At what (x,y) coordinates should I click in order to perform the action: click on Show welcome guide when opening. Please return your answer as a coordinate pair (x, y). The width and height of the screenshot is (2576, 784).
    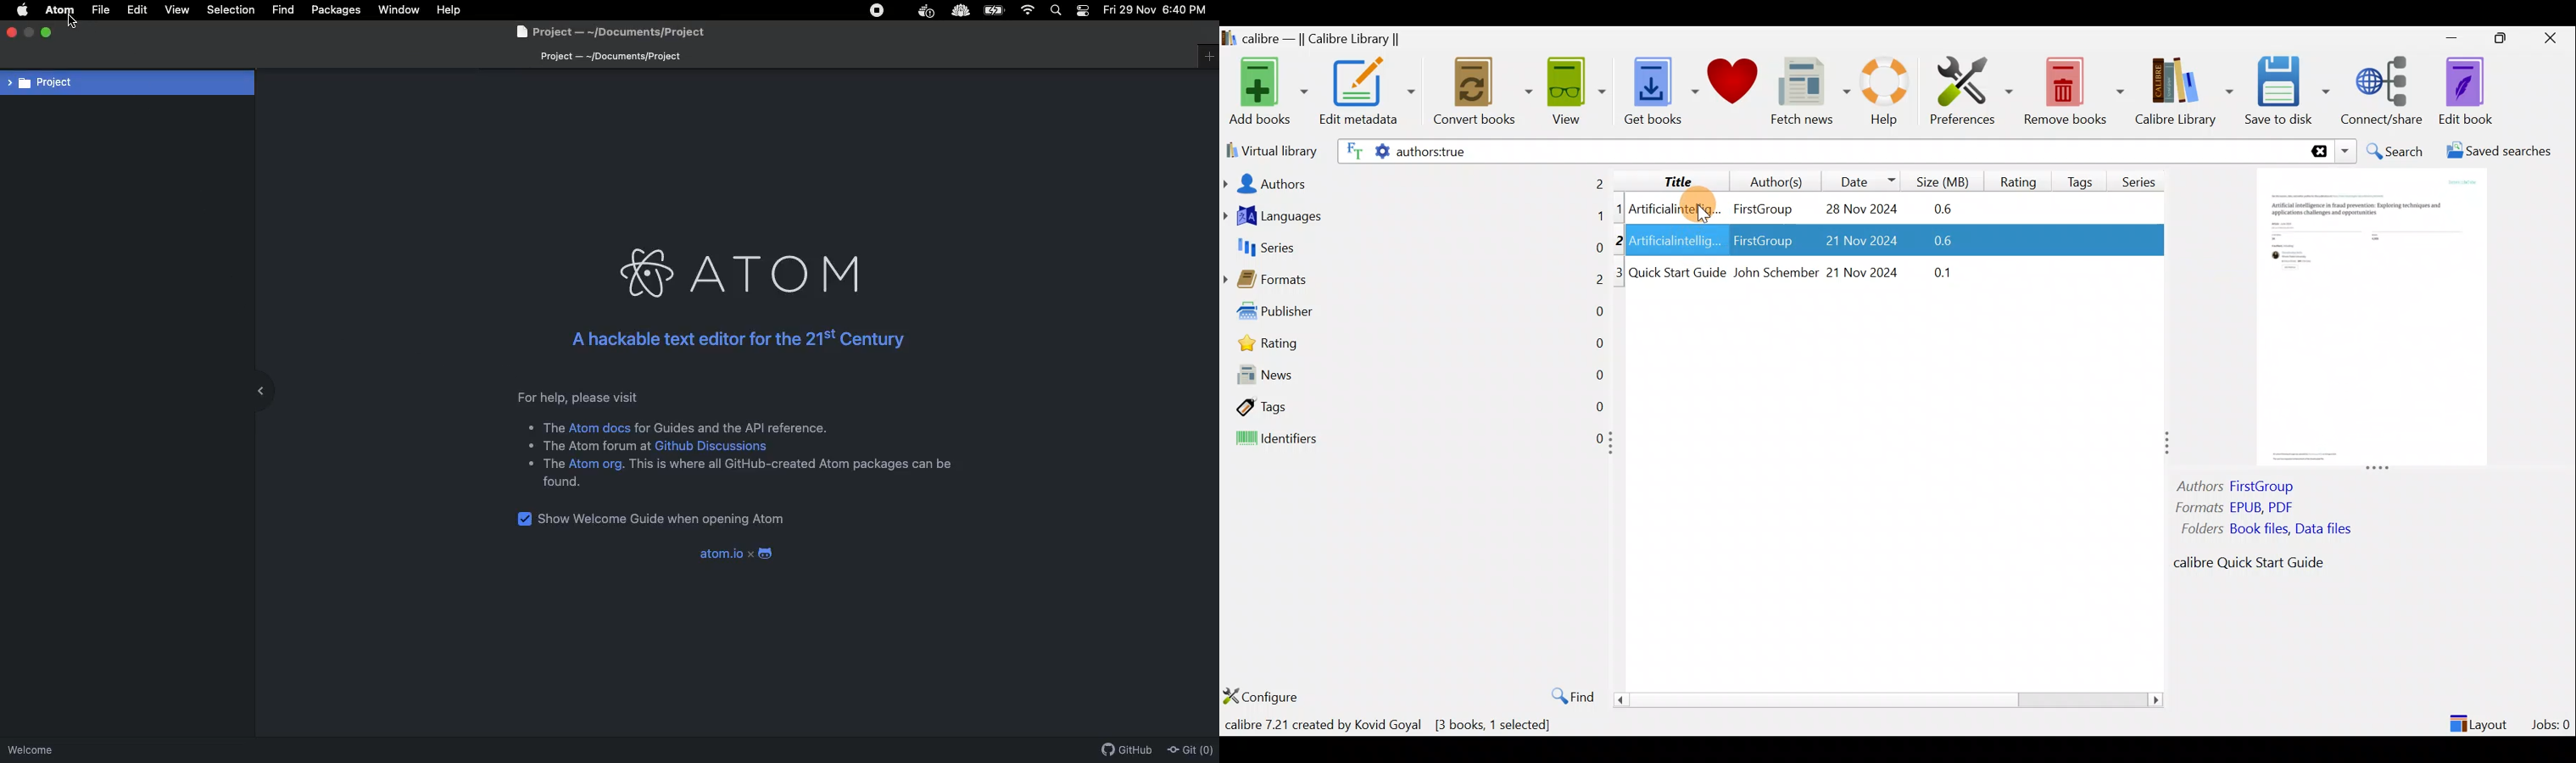
    Looking at the image, I should click on (662, 520).